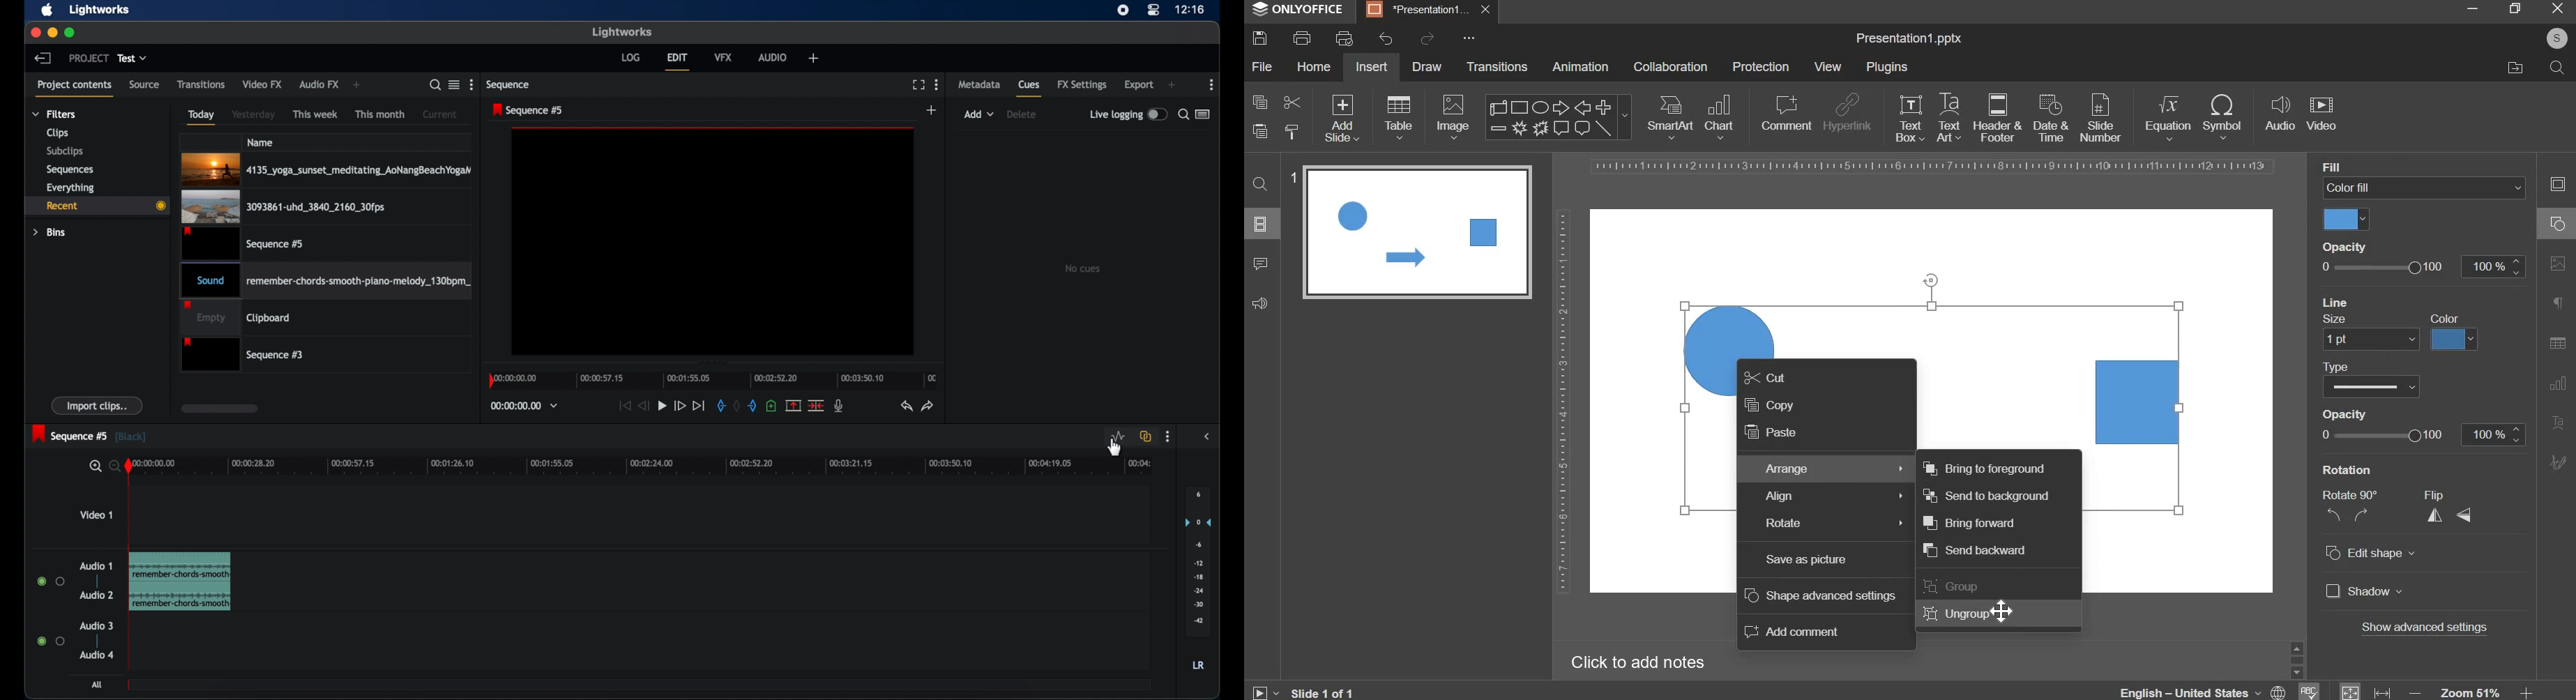 This screenshot has height=700, width=2576. Describe the element at coordinates (381, 115) in the screenshot. I see `this month` at that location.